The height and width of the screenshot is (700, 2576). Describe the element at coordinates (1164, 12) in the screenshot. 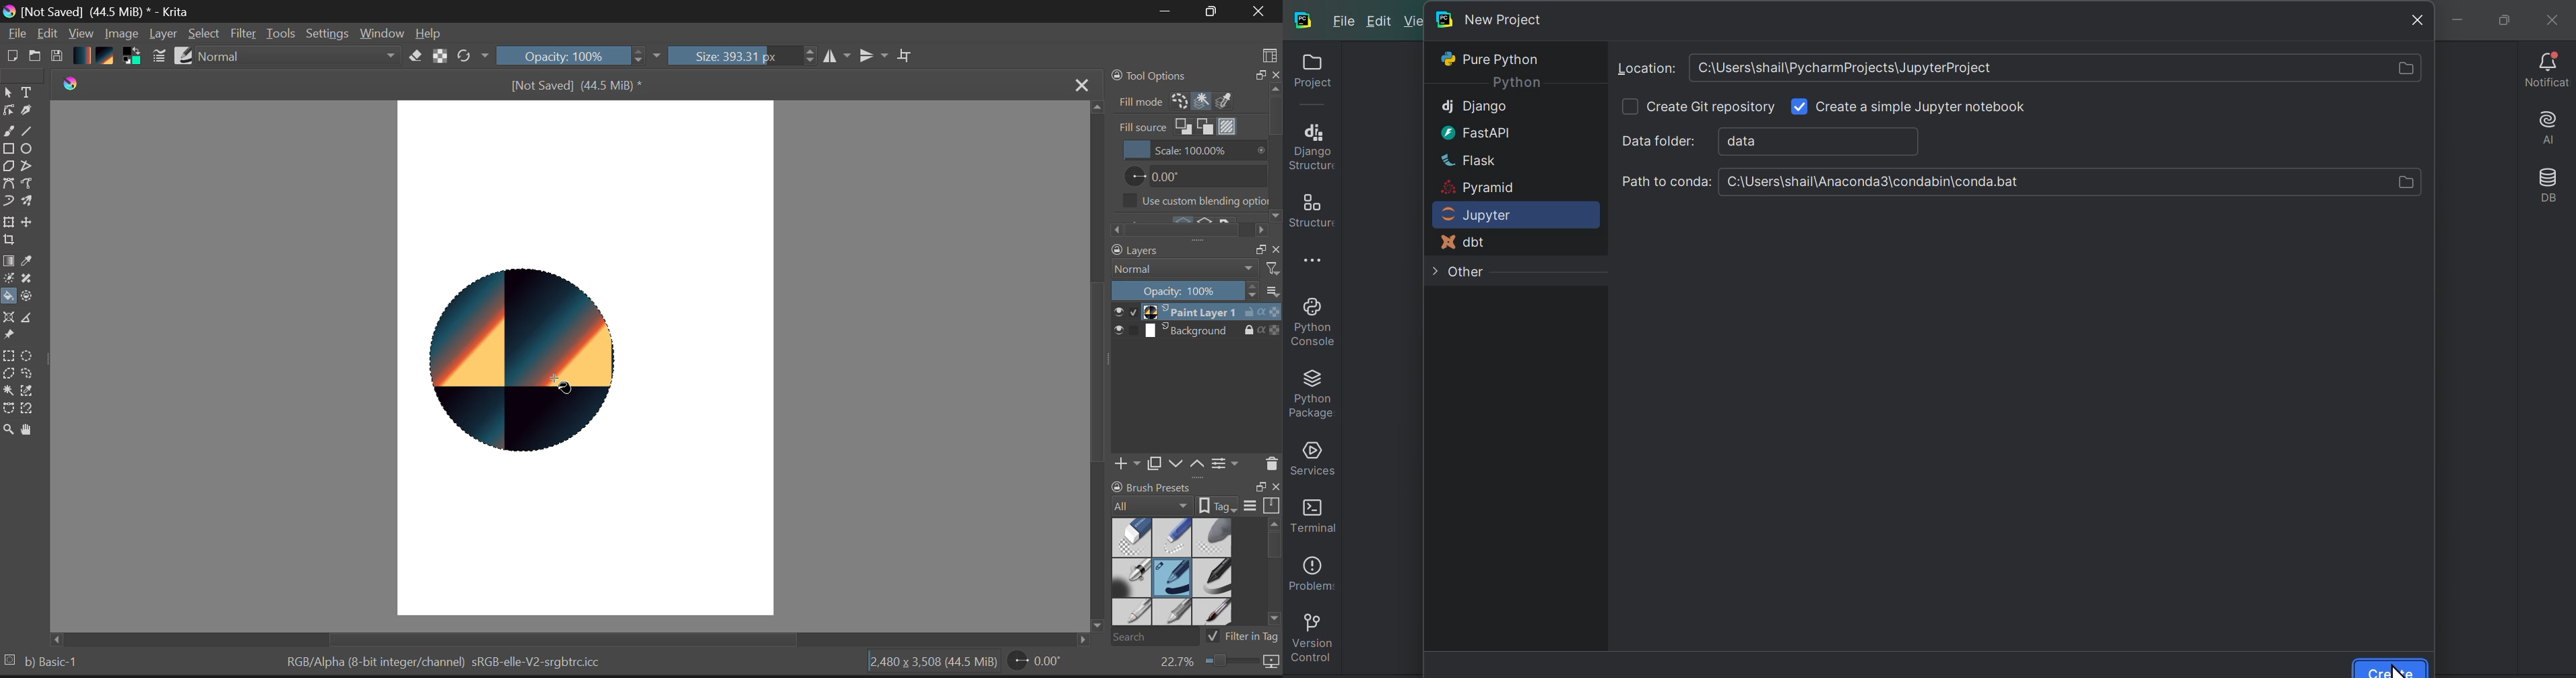

I see `Restore Down` at that location.